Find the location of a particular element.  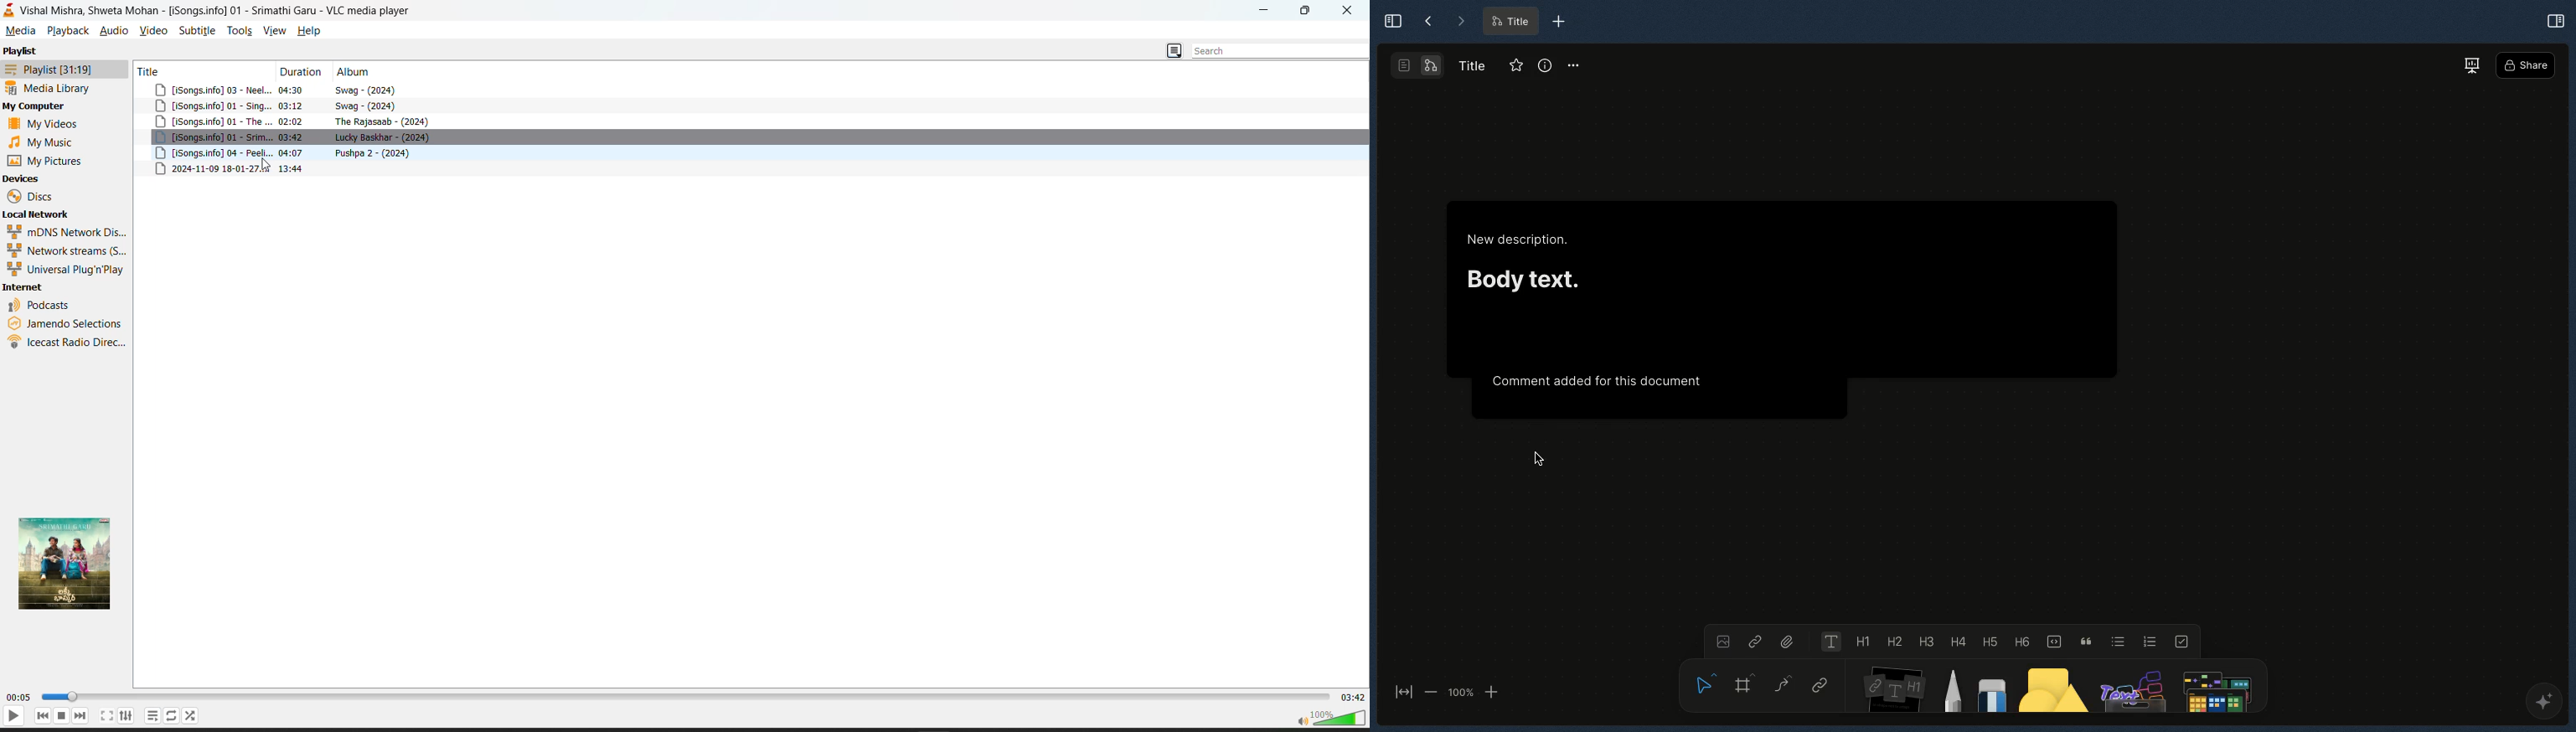

next is located at coordinates (82, 716).